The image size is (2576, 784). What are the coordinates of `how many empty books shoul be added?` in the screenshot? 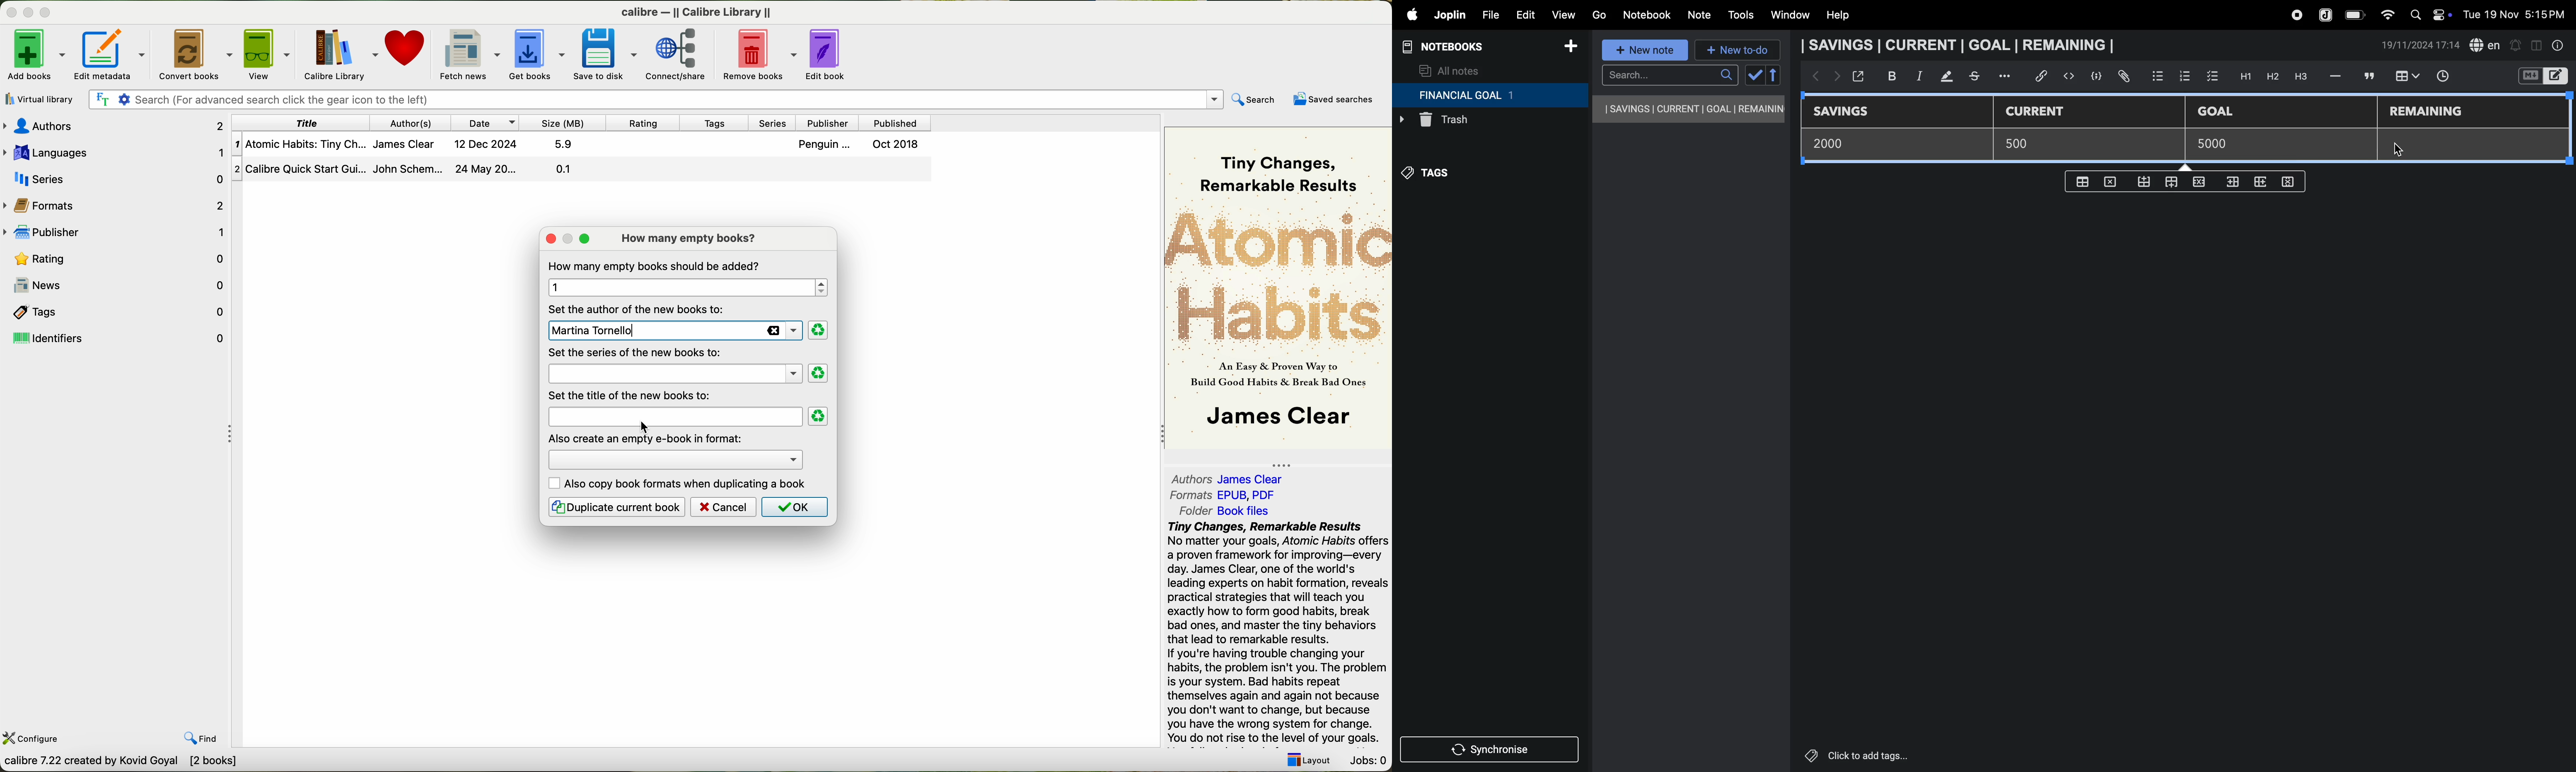 It's located at (656, 266).